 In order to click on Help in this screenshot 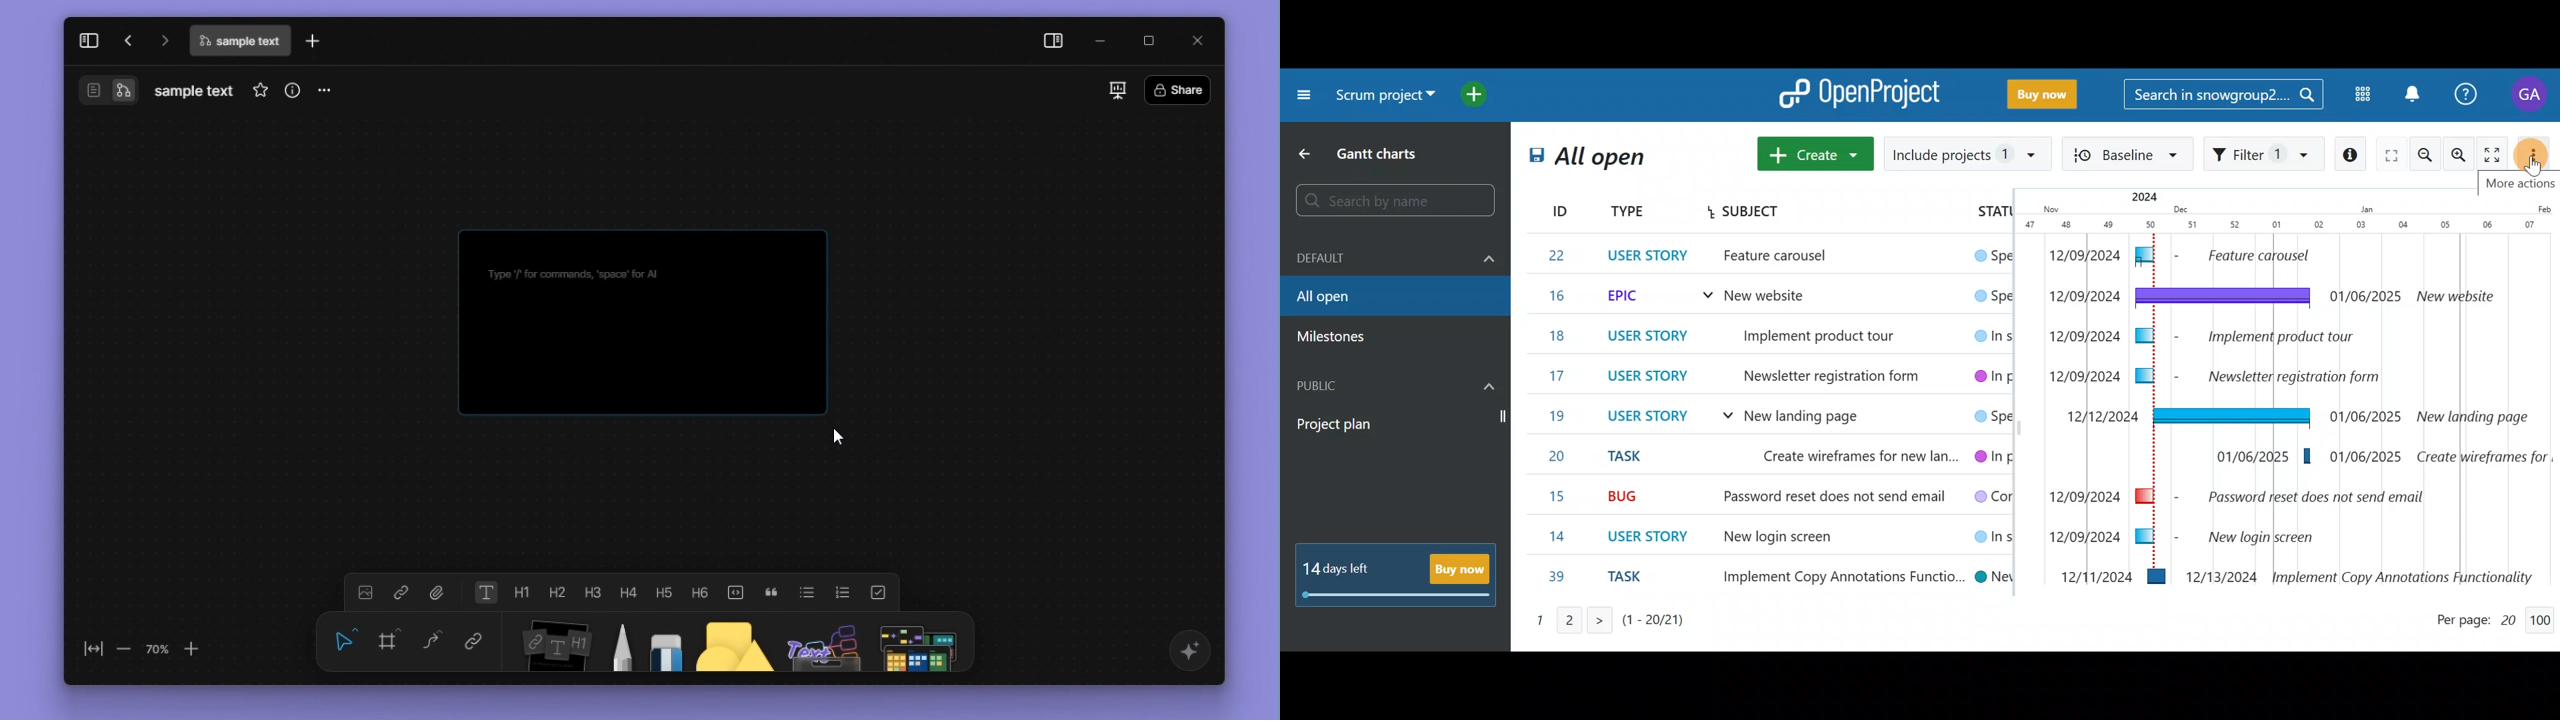, I will do `click(2469, 93)`.